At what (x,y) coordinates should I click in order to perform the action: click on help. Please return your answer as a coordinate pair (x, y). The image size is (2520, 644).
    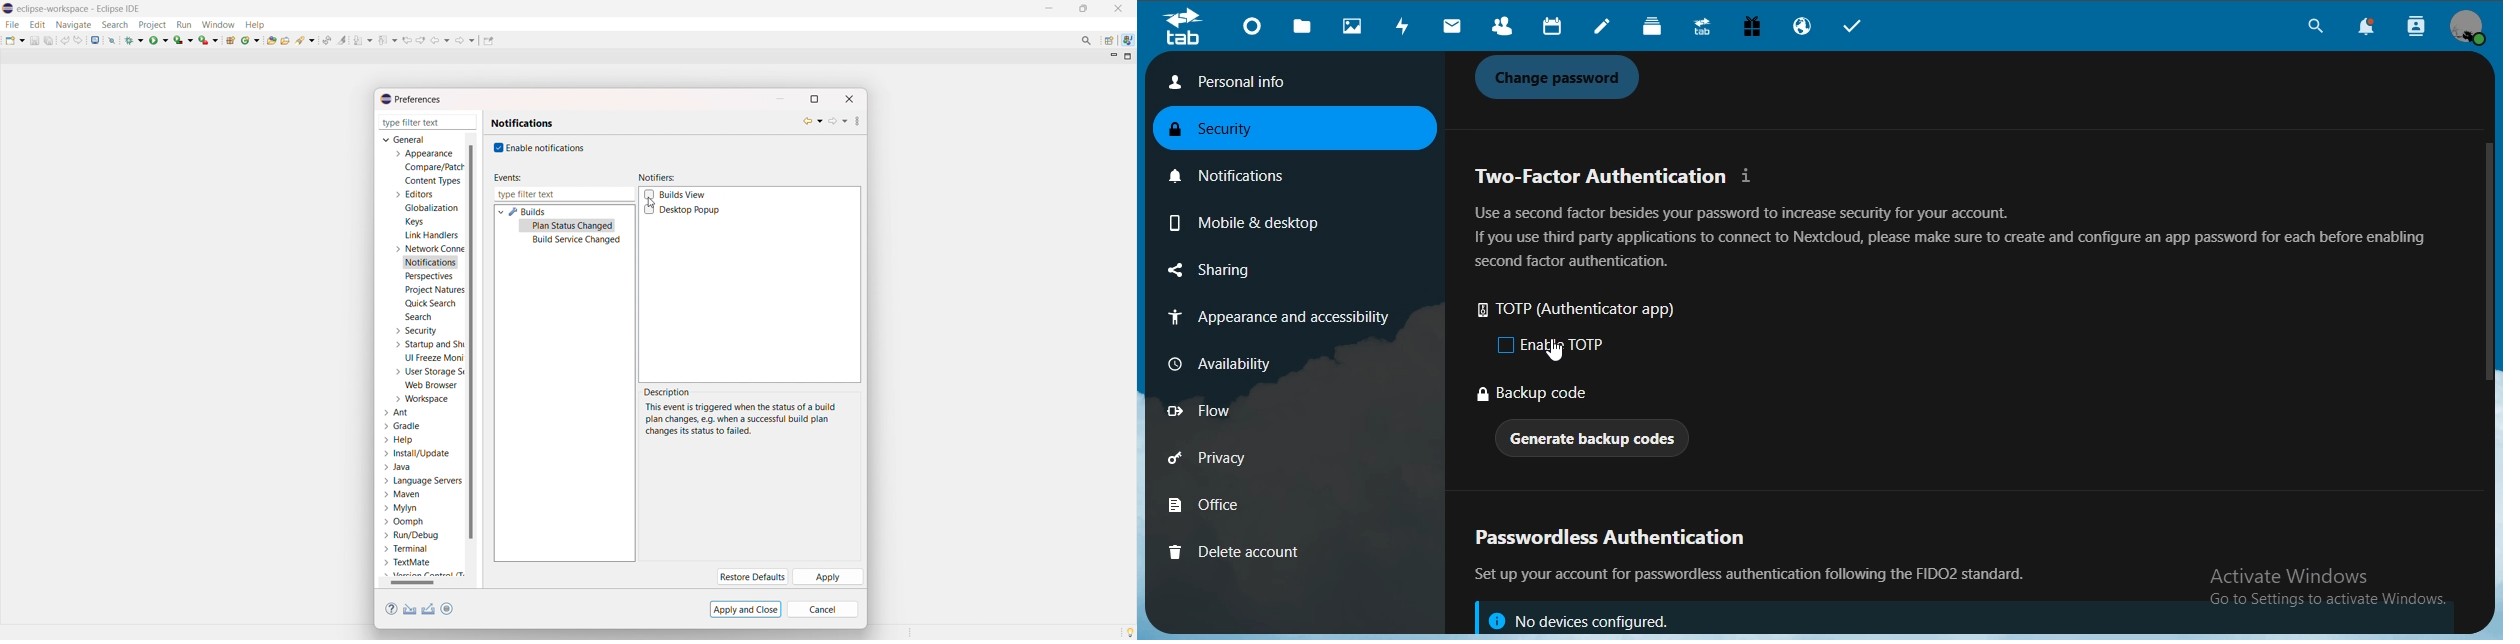
    Looking at the image, I should click on (255, 24).